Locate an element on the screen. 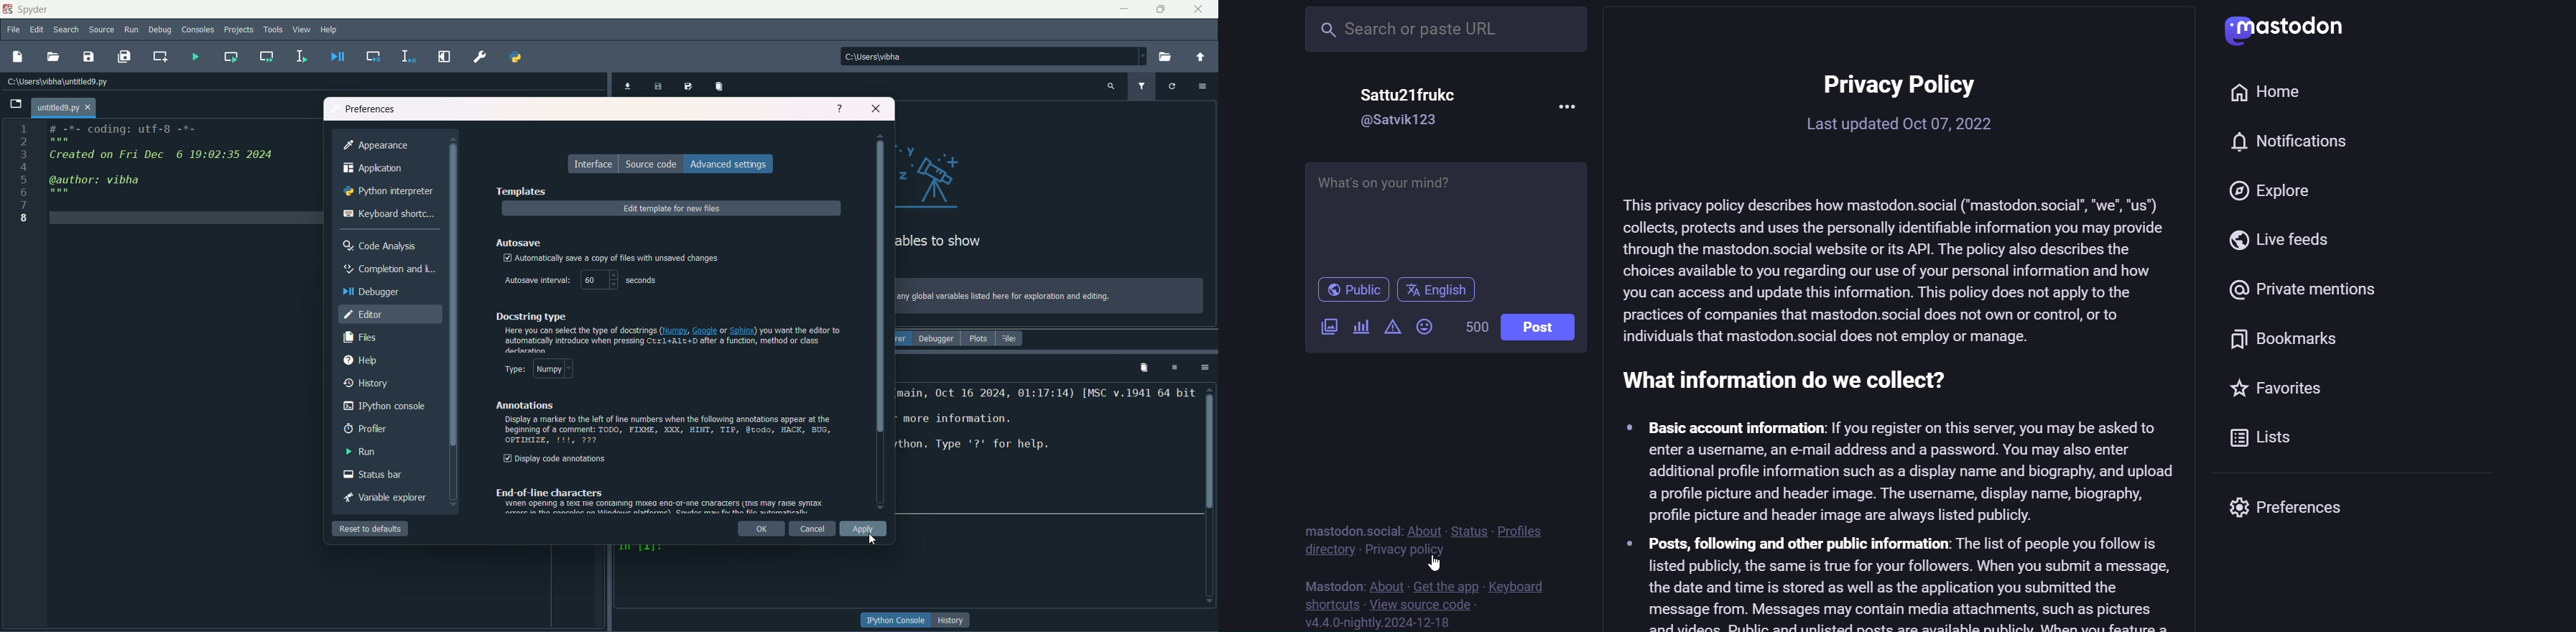 The width and height of the screenshot is (2576, 644). status bar is located at coordinates (371, 476).